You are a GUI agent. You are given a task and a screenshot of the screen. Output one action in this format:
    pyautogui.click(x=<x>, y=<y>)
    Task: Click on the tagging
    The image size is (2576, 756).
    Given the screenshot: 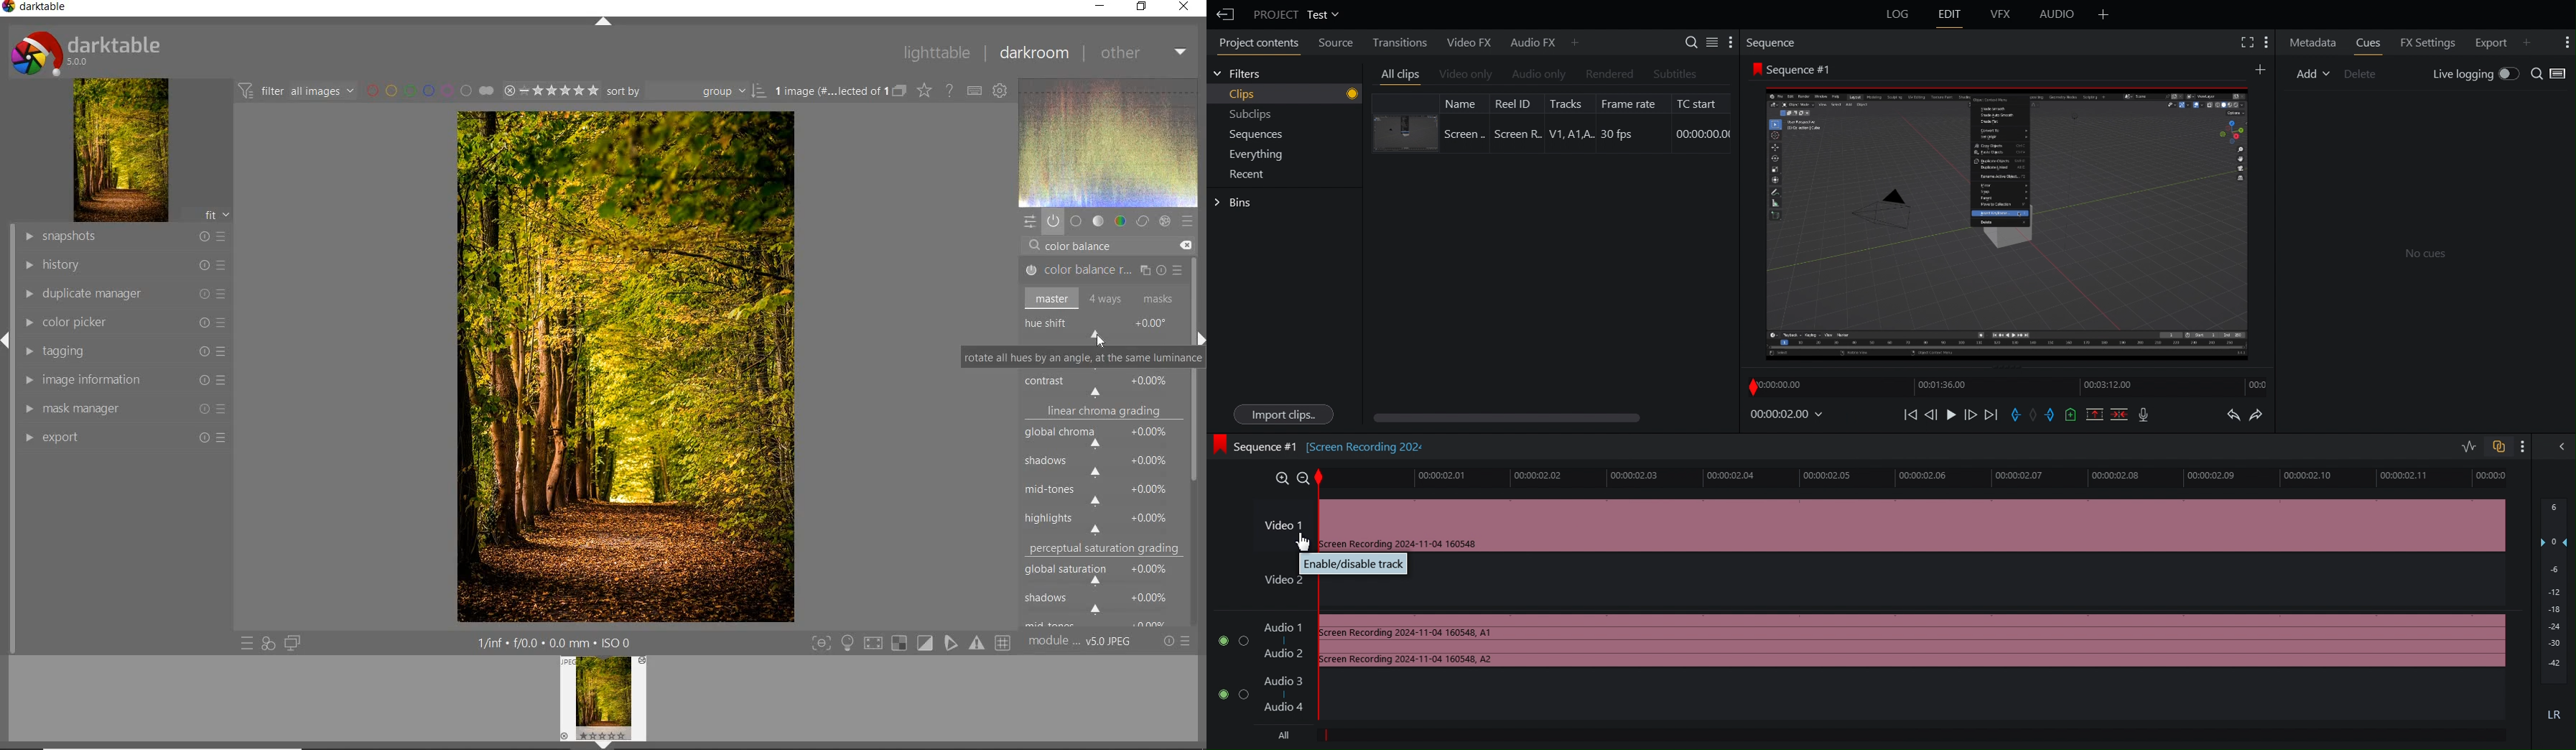 What is the action you would take?
    pyautogui.click(x=124, y=353)
    